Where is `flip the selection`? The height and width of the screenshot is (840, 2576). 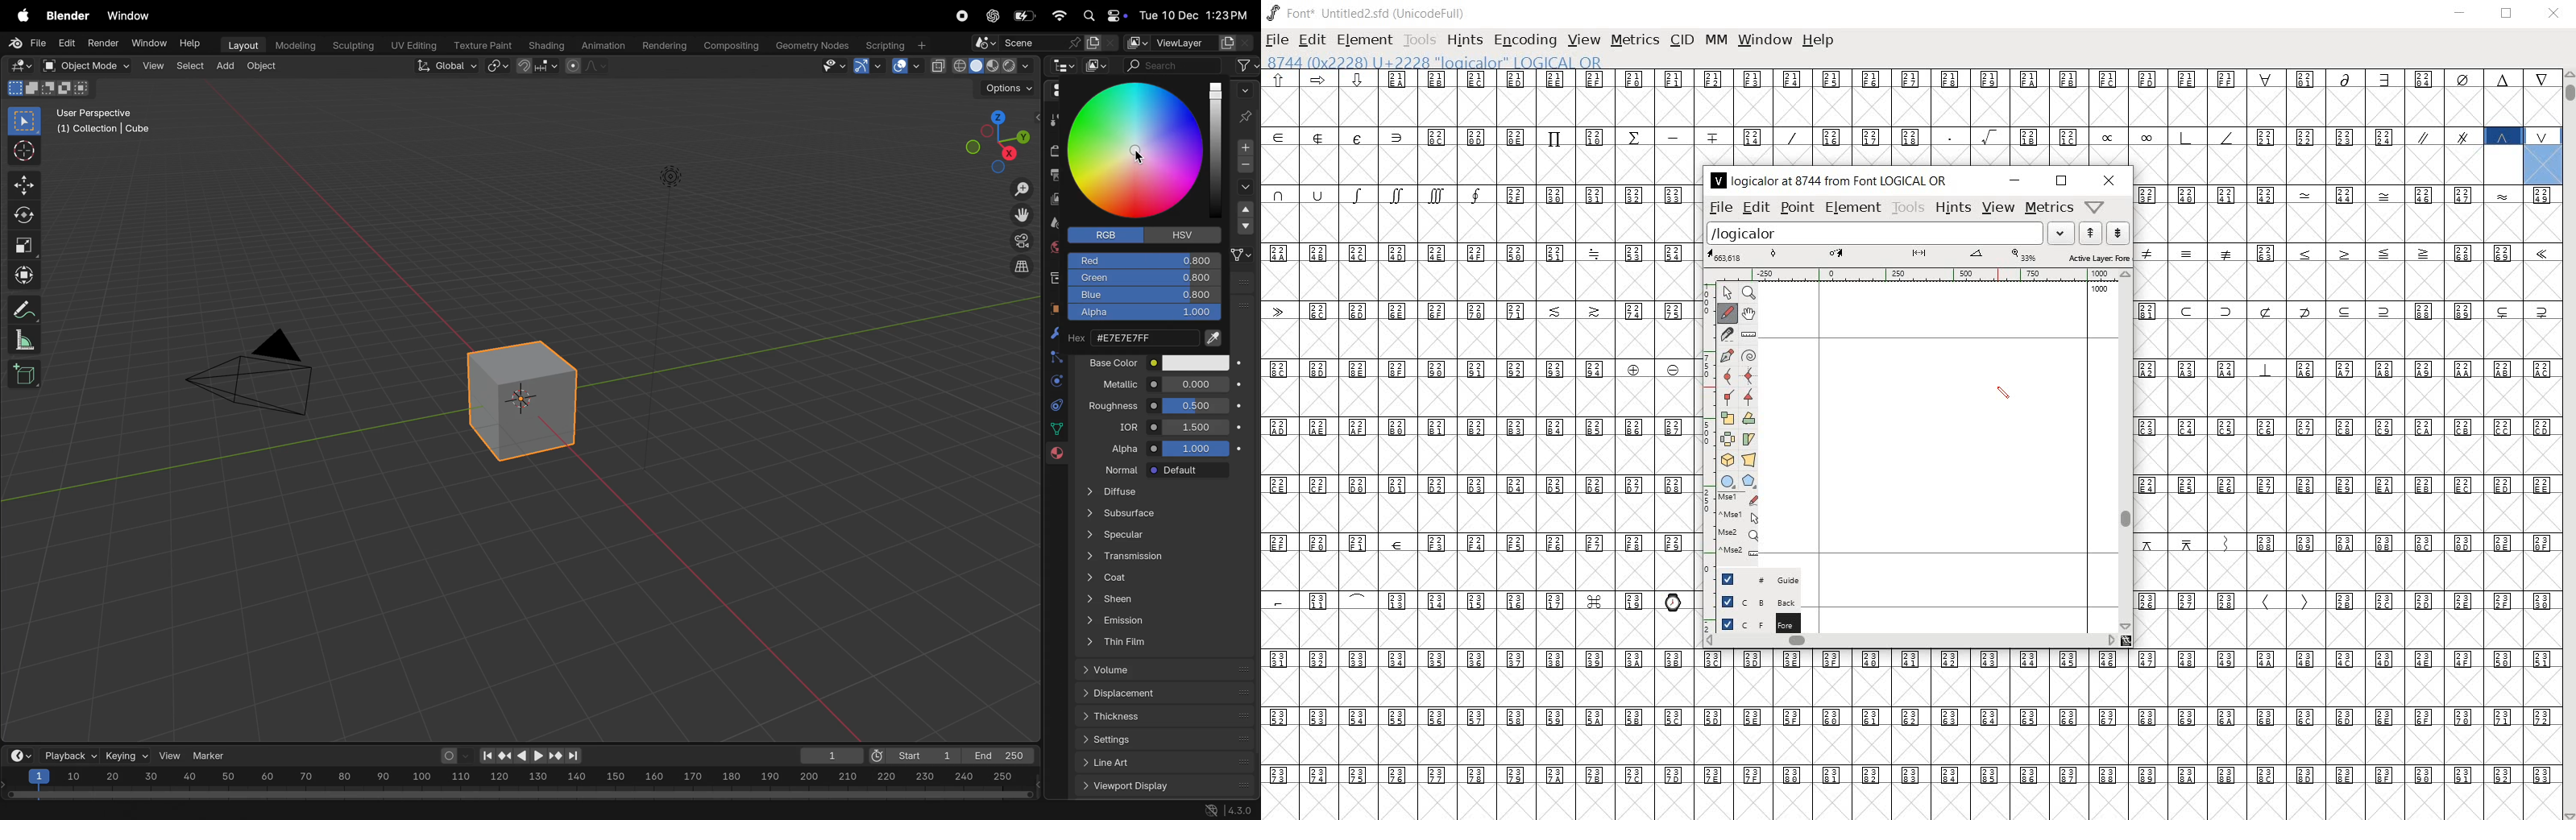
flip the selection is located at coordinates (1750, 418).